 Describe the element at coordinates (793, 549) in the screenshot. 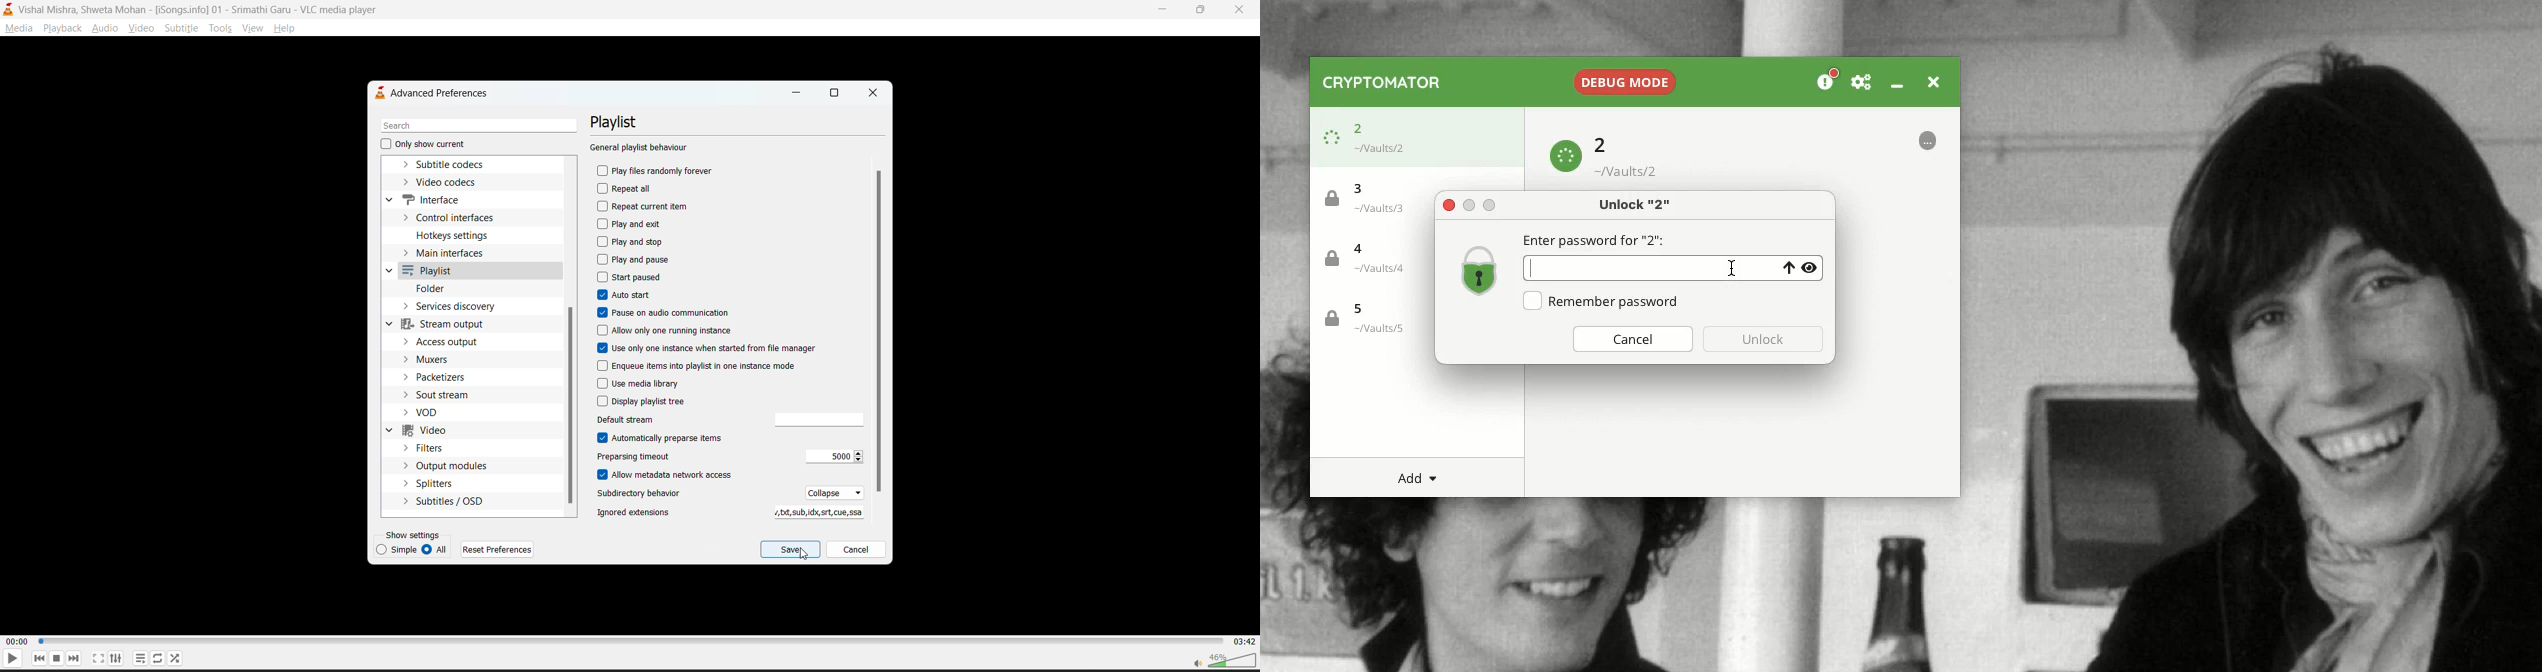

I see `save` at that location.